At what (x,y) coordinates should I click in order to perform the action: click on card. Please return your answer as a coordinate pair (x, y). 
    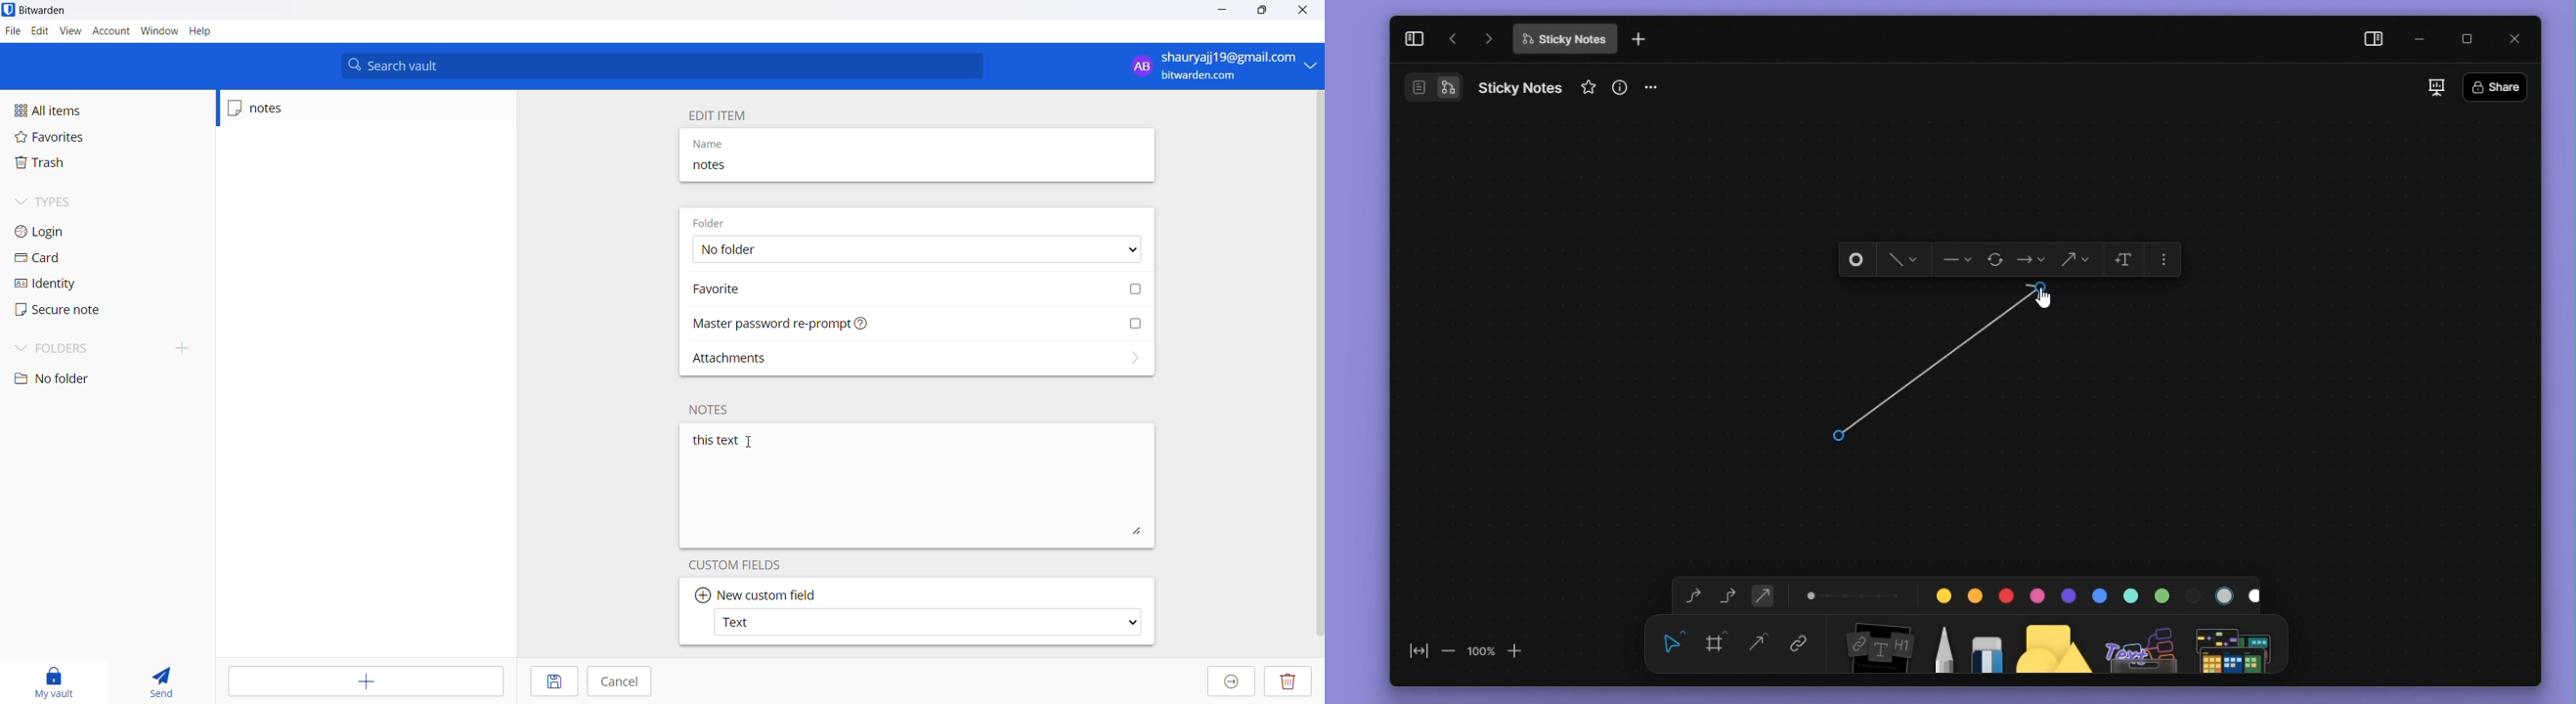
    Looking at the image, I should click on (60, 261).